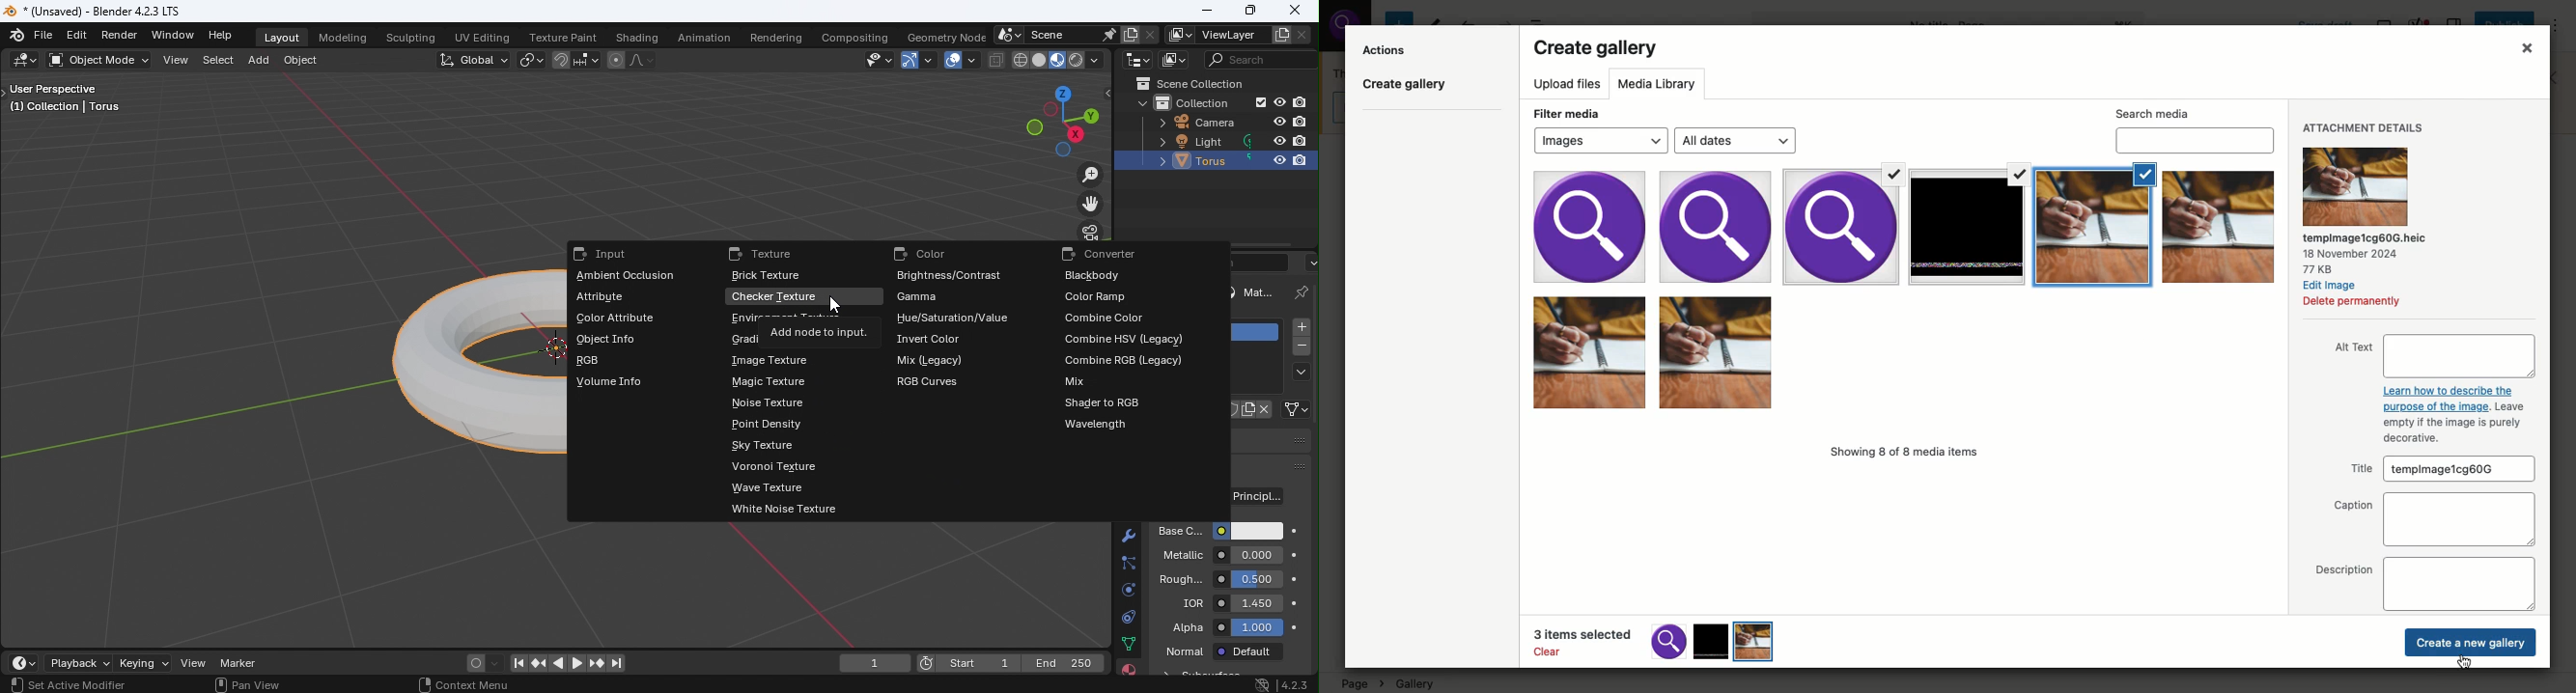  What do you see at coordinates (1132, 666) in the screenshot?
I see `Material` at bounding box center [1132, 666].